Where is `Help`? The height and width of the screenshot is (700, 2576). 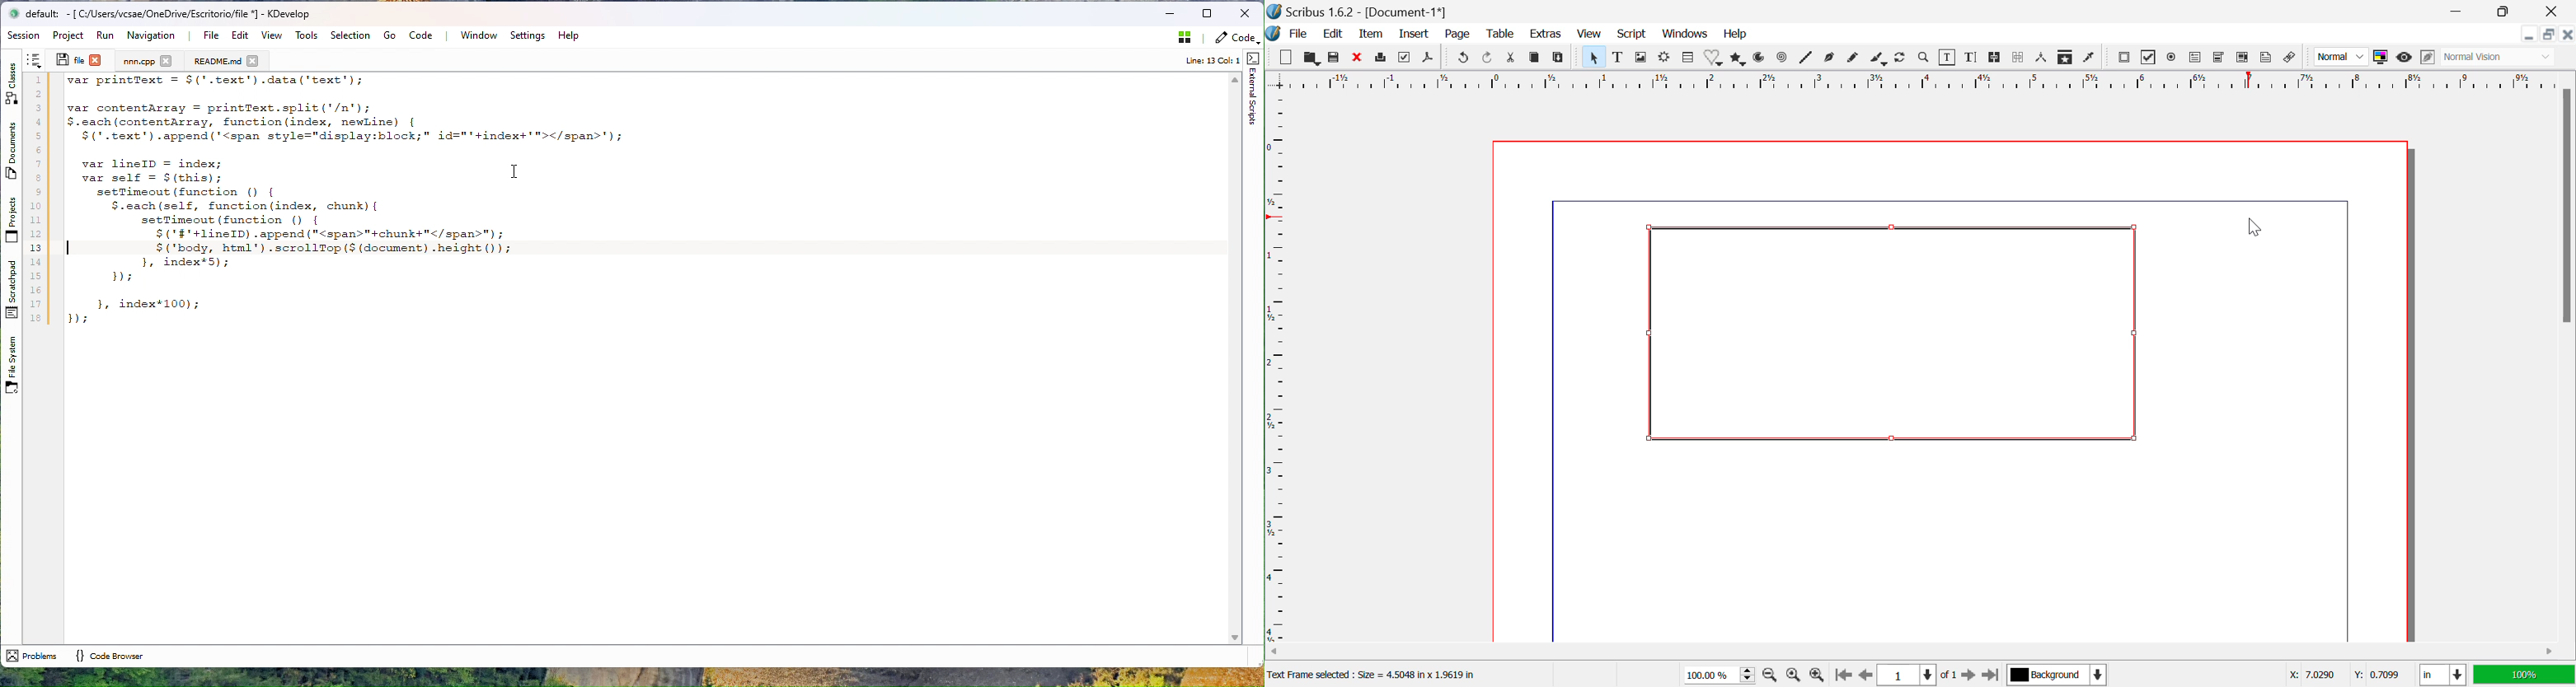 Help is located at coordinates (568, 35).